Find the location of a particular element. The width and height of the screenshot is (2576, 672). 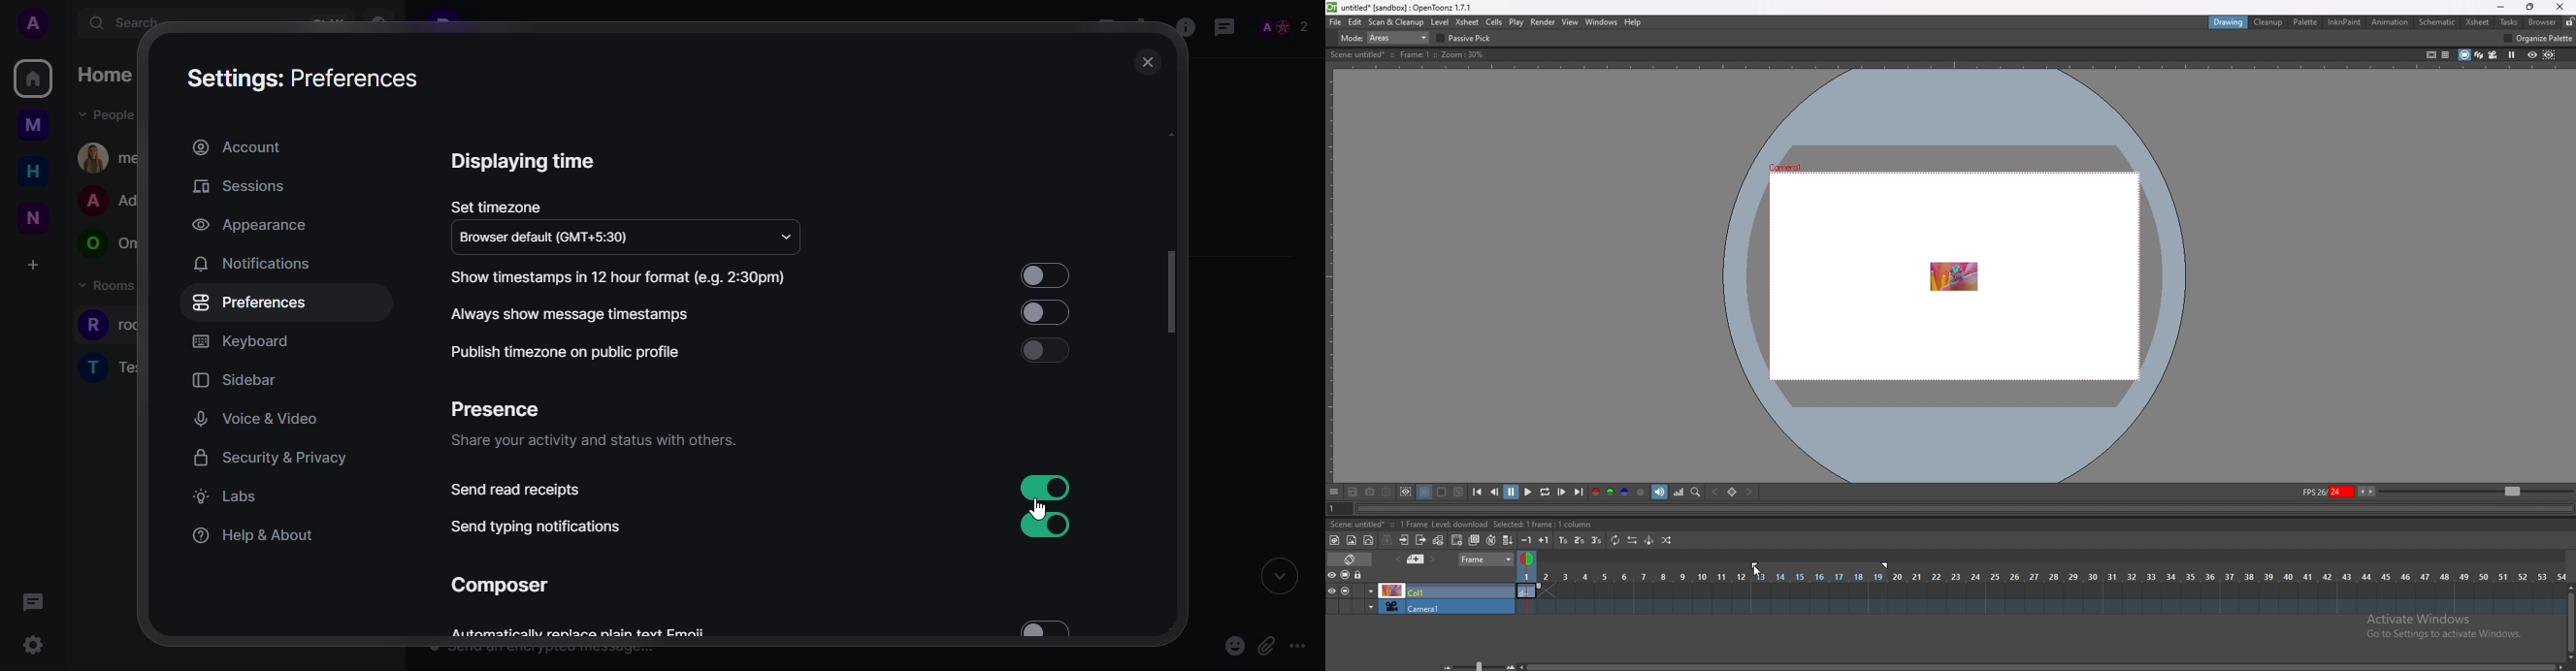

threads is located at coordinates (1224, 26).